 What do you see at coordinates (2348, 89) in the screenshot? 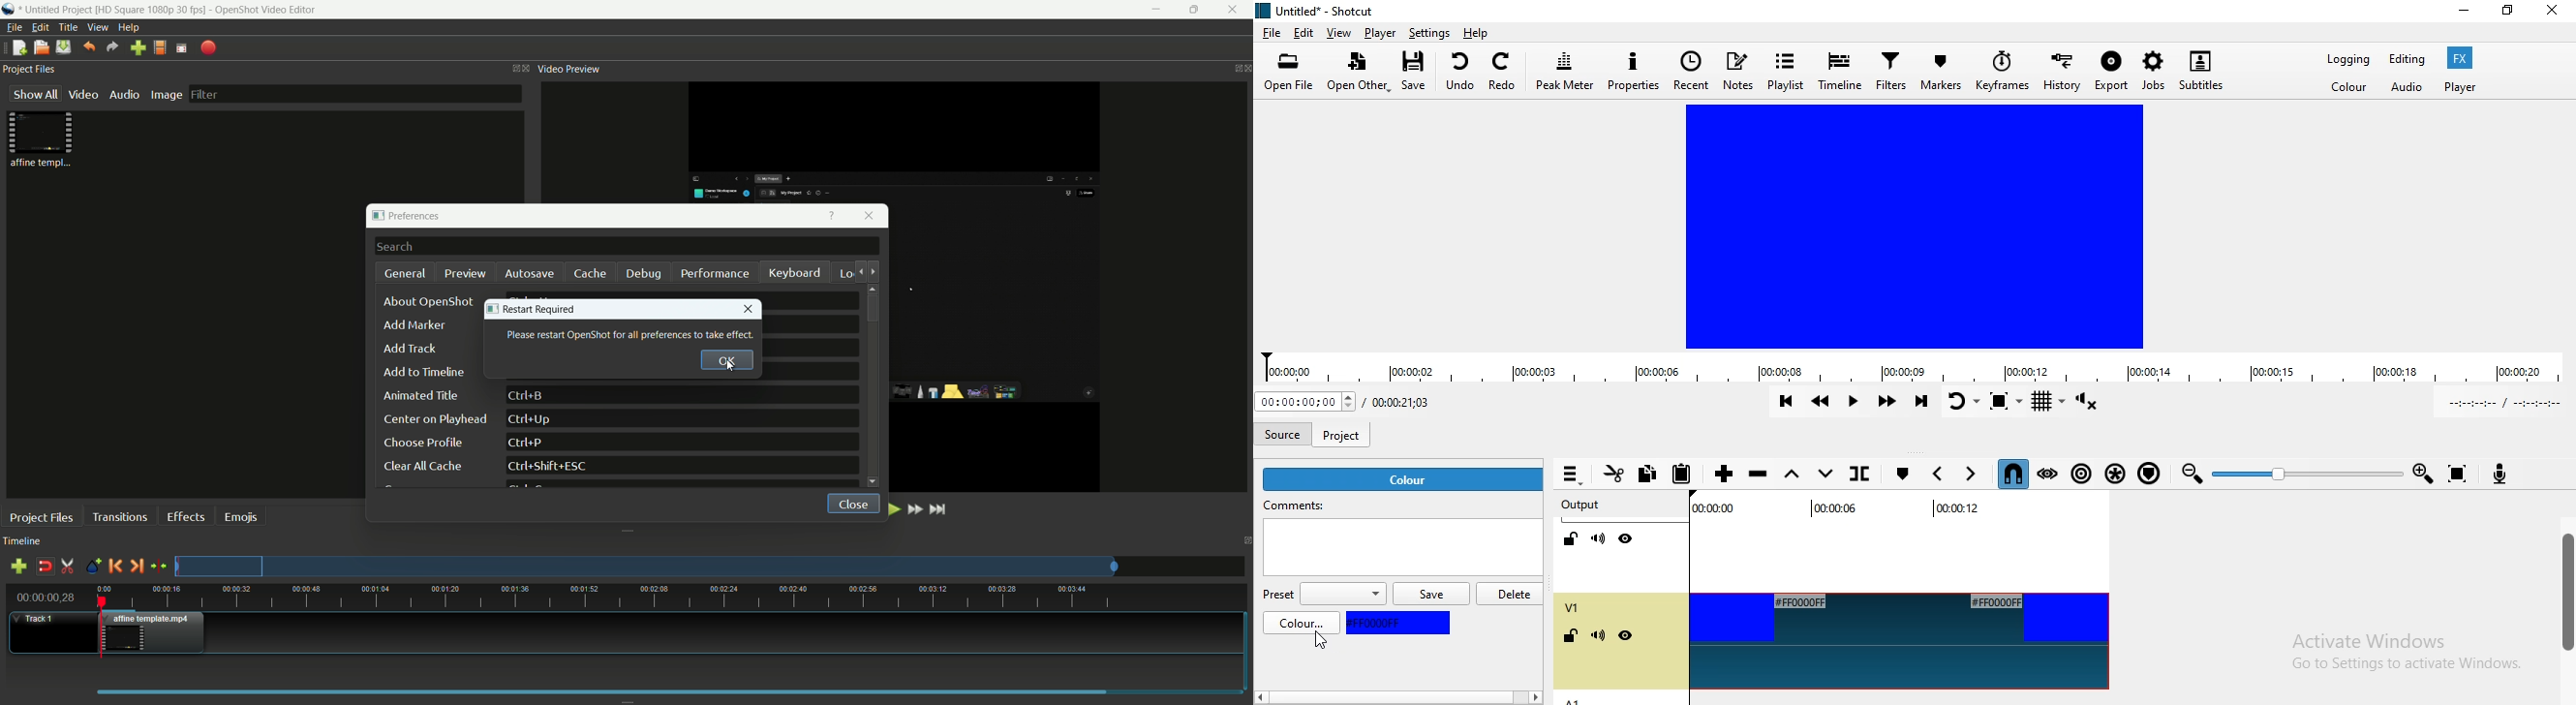
I see `Color` at bounding box center [2348, 89].